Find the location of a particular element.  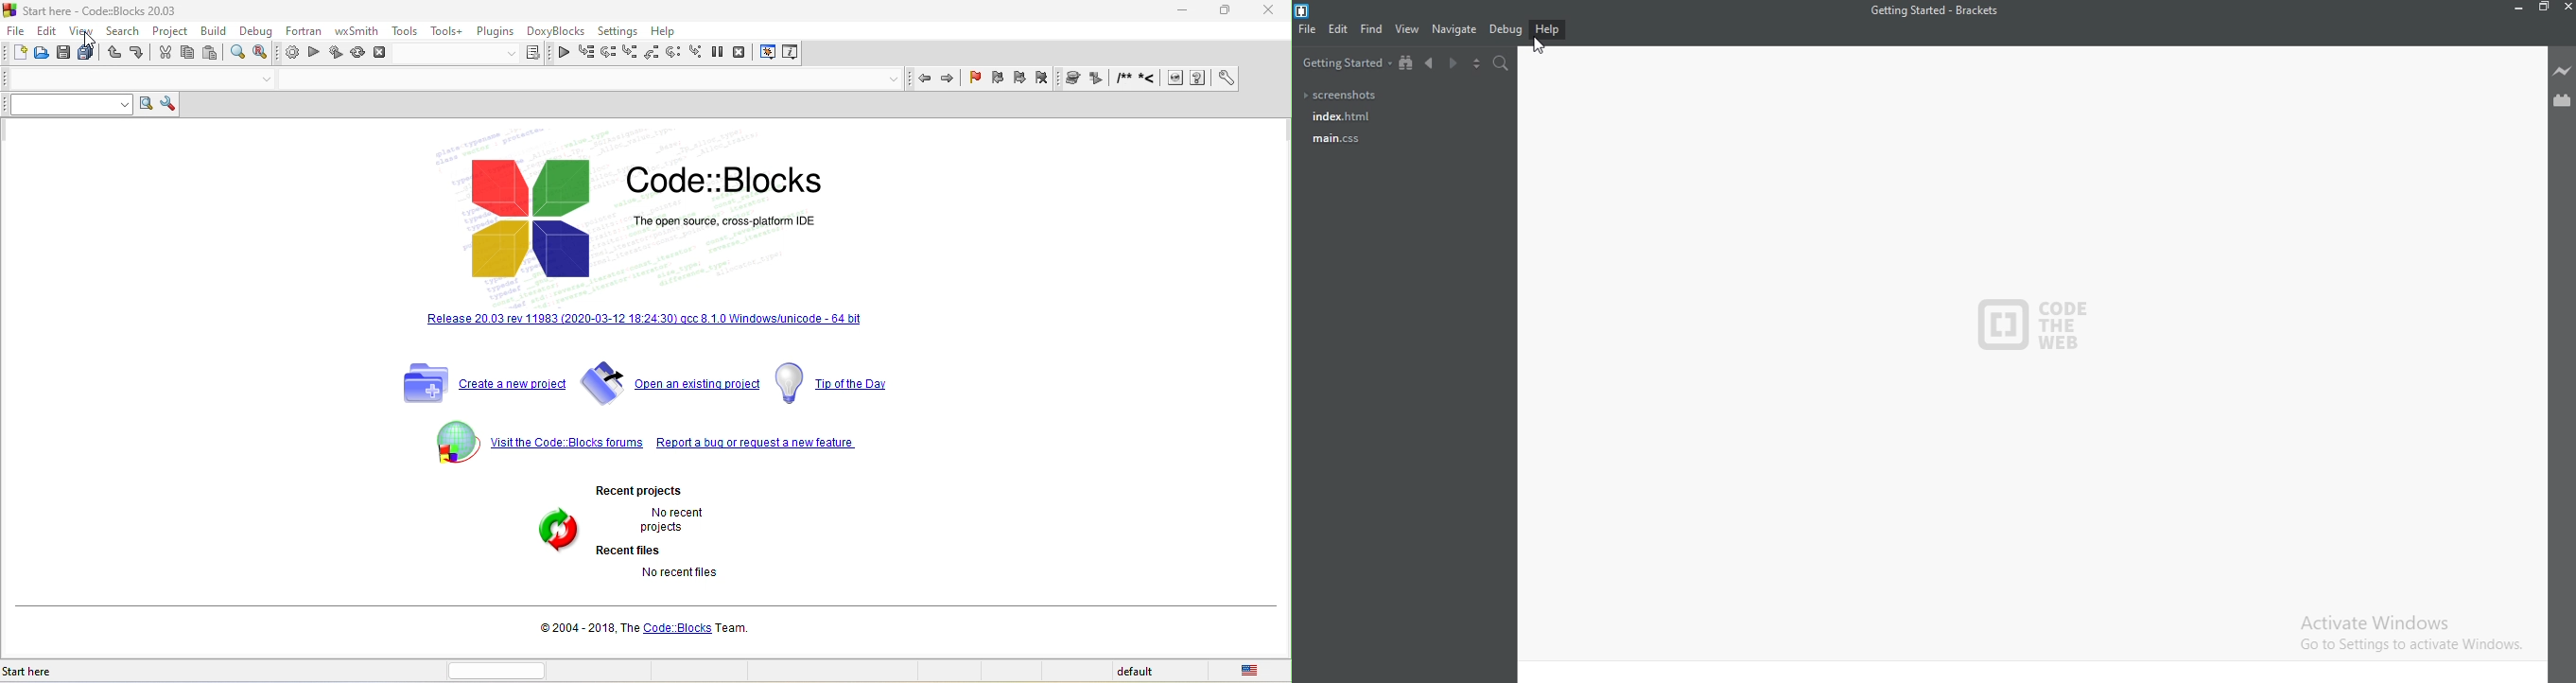

open an existing project is located at coordinates (672, 382).